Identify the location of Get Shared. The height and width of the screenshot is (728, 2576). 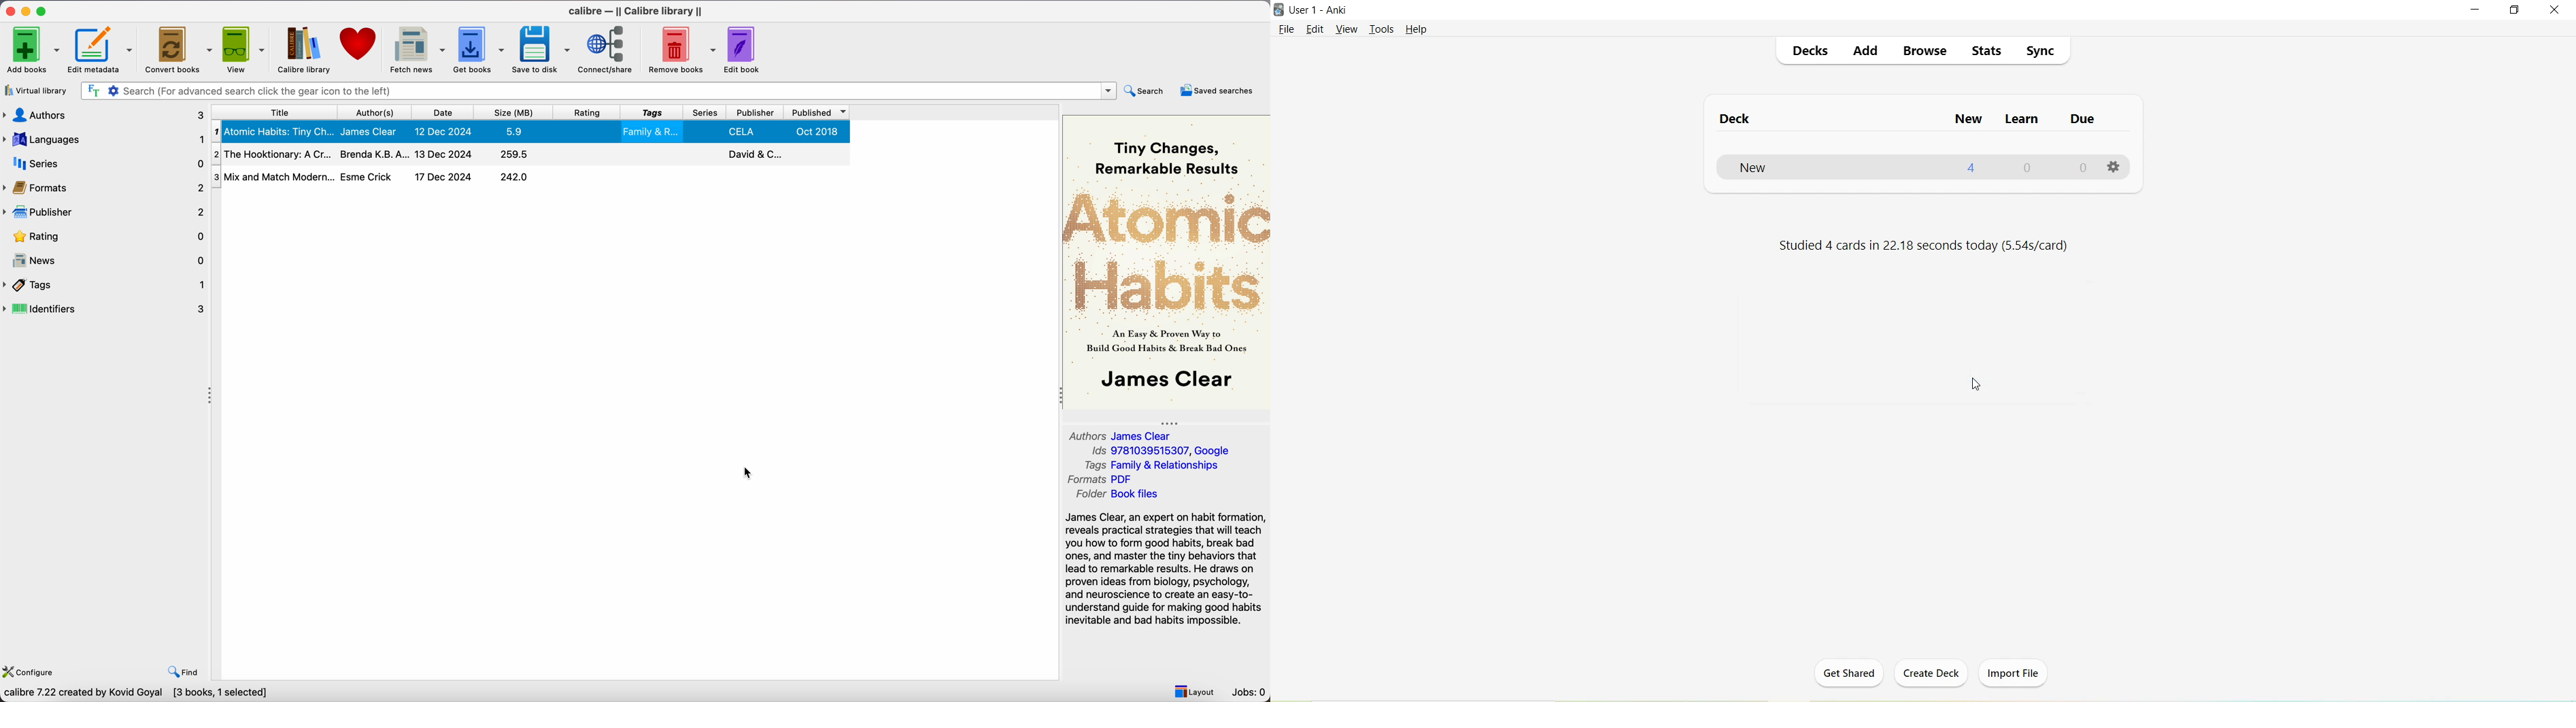
(1846, 677).